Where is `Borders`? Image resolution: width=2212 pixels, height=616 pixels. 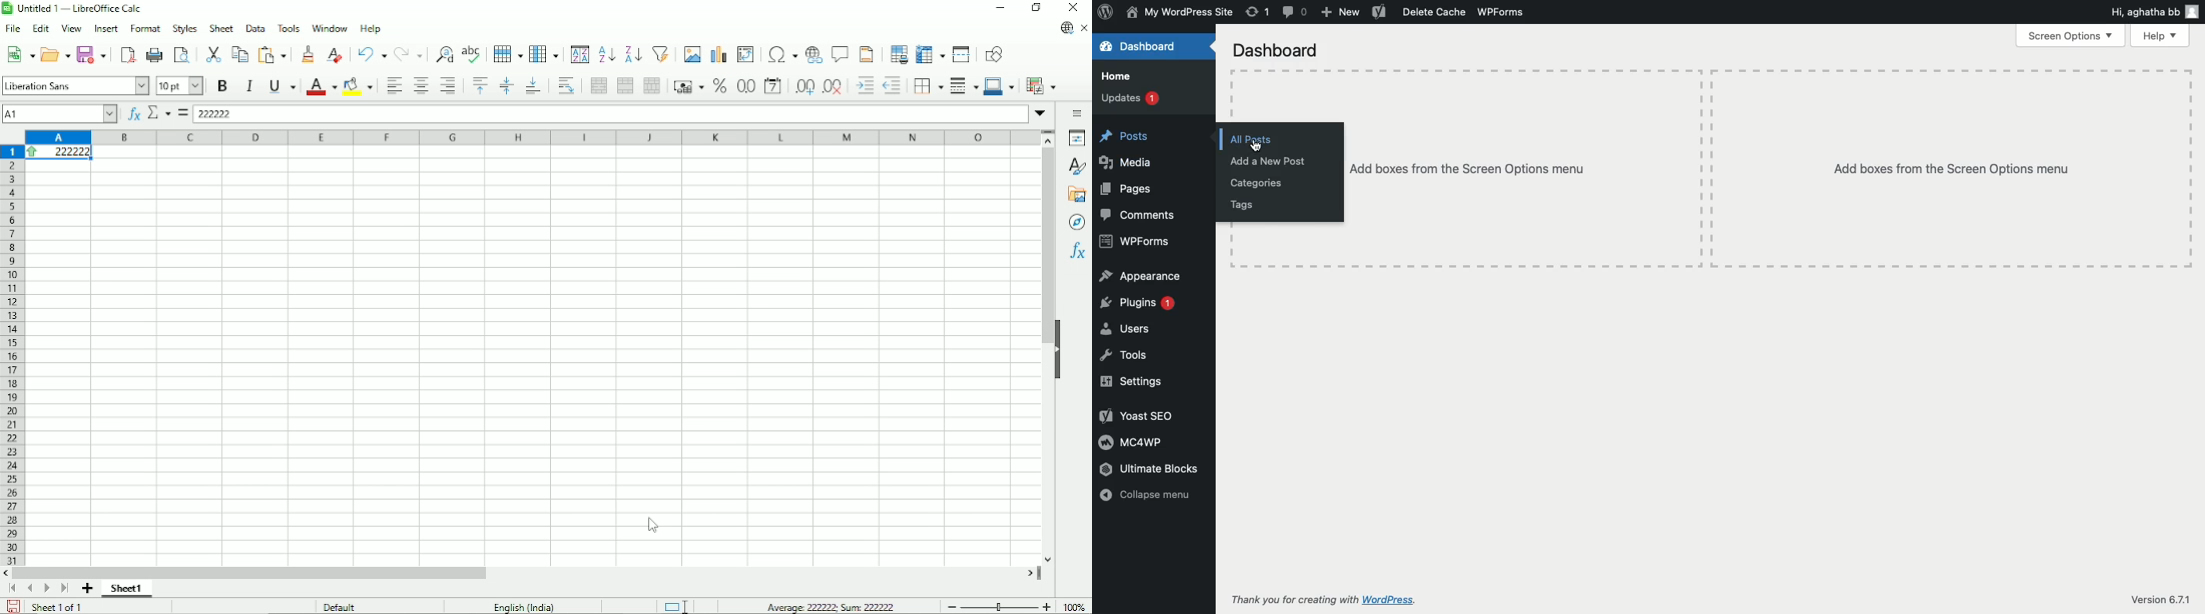 Borders is located at coordinates (928, 85).